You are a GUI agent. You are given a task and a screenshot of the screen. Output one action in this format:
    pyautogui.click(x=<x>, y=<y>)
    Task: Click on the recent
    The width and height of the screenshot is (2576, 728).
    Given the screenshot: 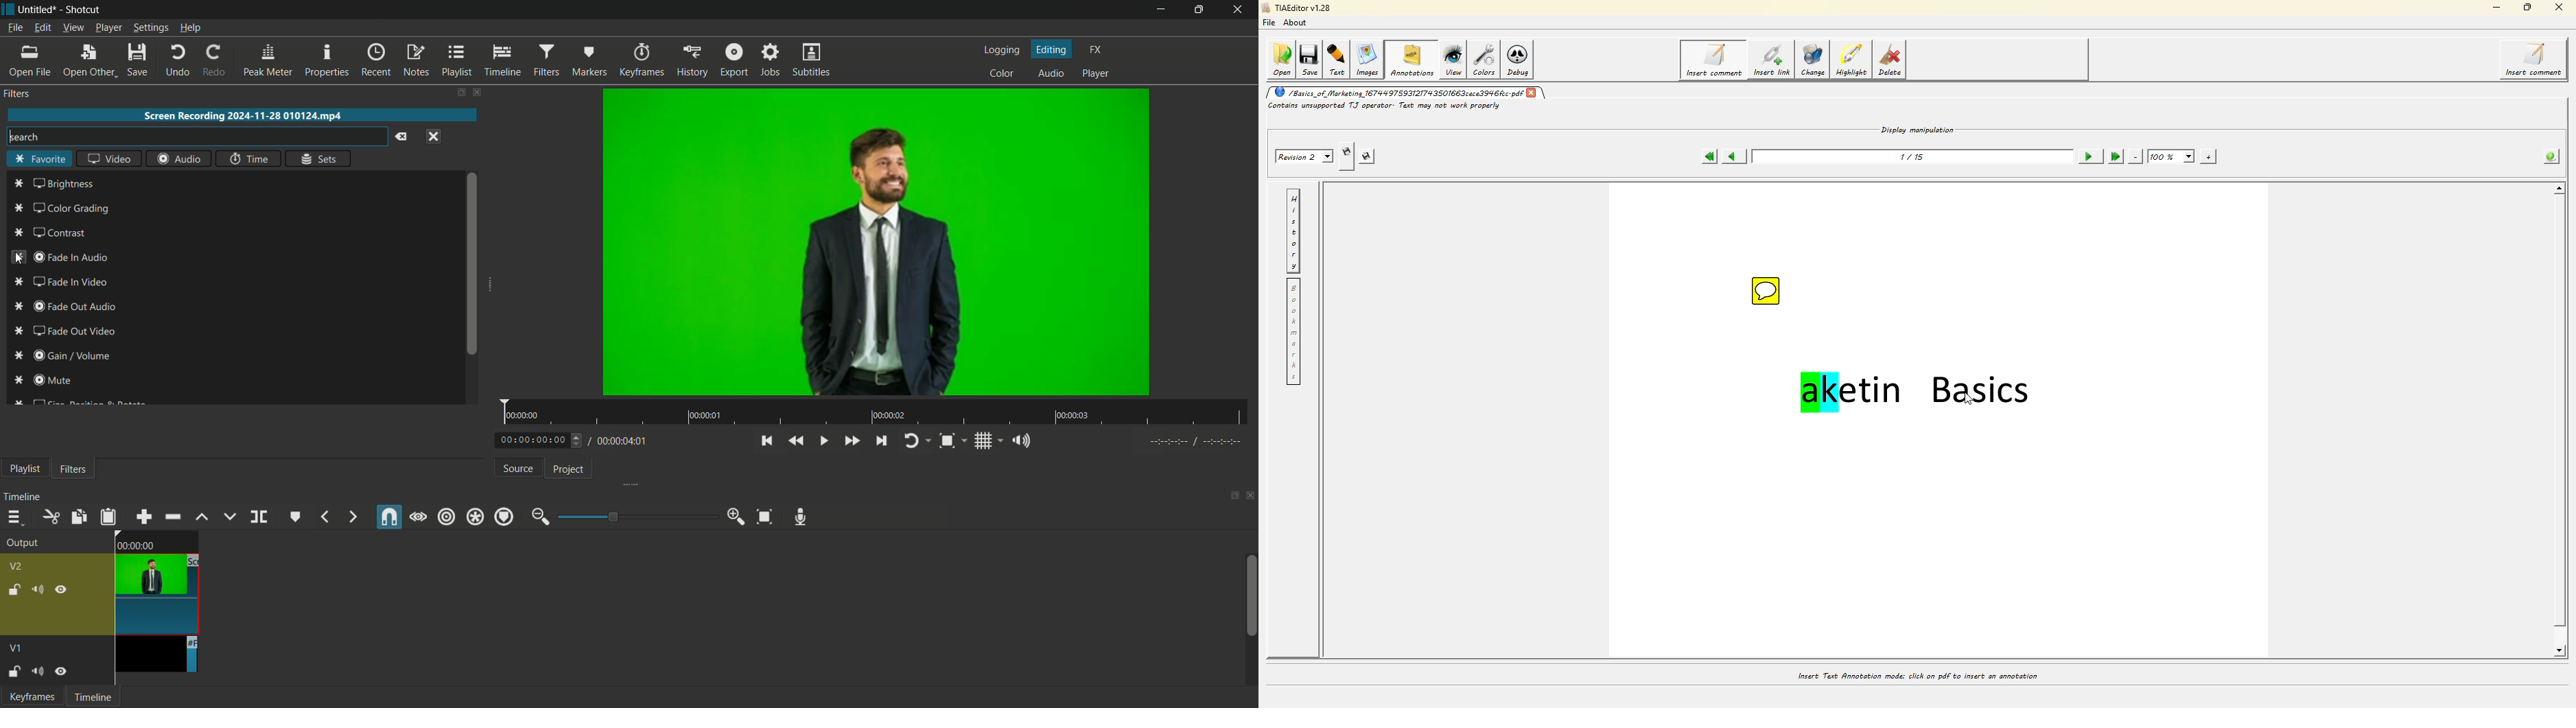 What is the action you would take?
    pyautogui.click(x=376, y=61)
    